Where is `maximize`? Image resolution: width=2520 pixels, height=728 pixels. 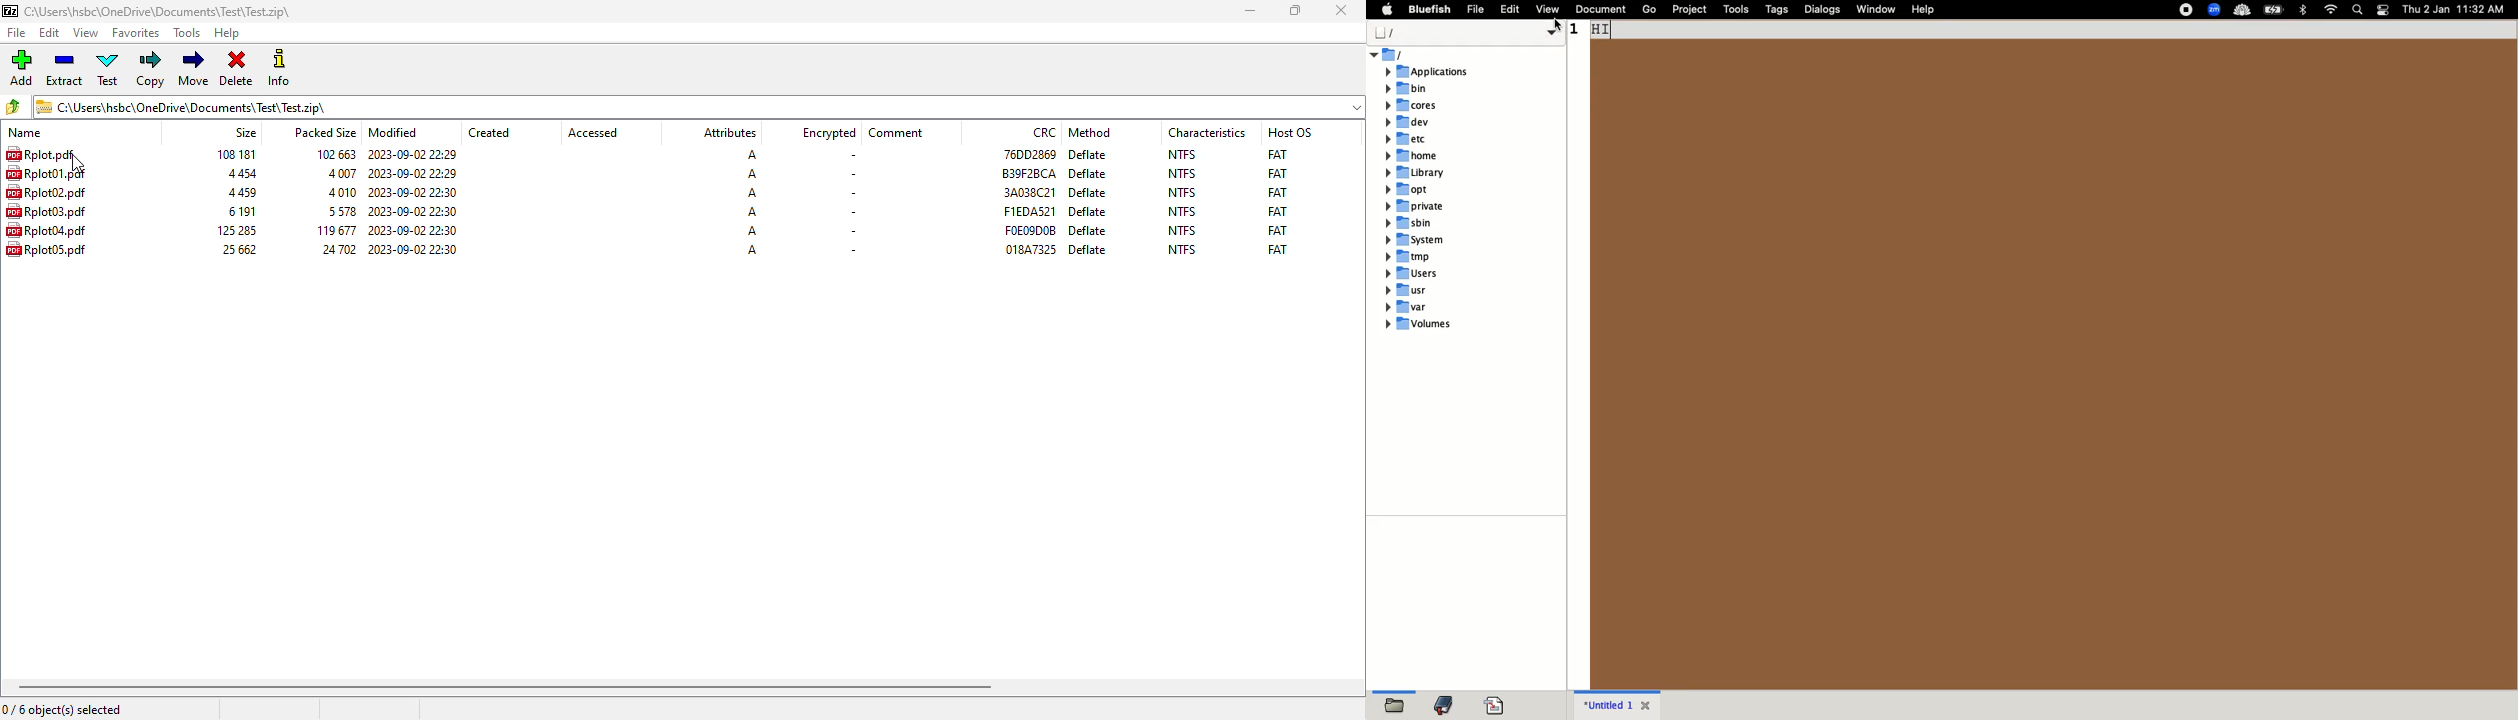 maximize is located at coordinates (1295, 11).